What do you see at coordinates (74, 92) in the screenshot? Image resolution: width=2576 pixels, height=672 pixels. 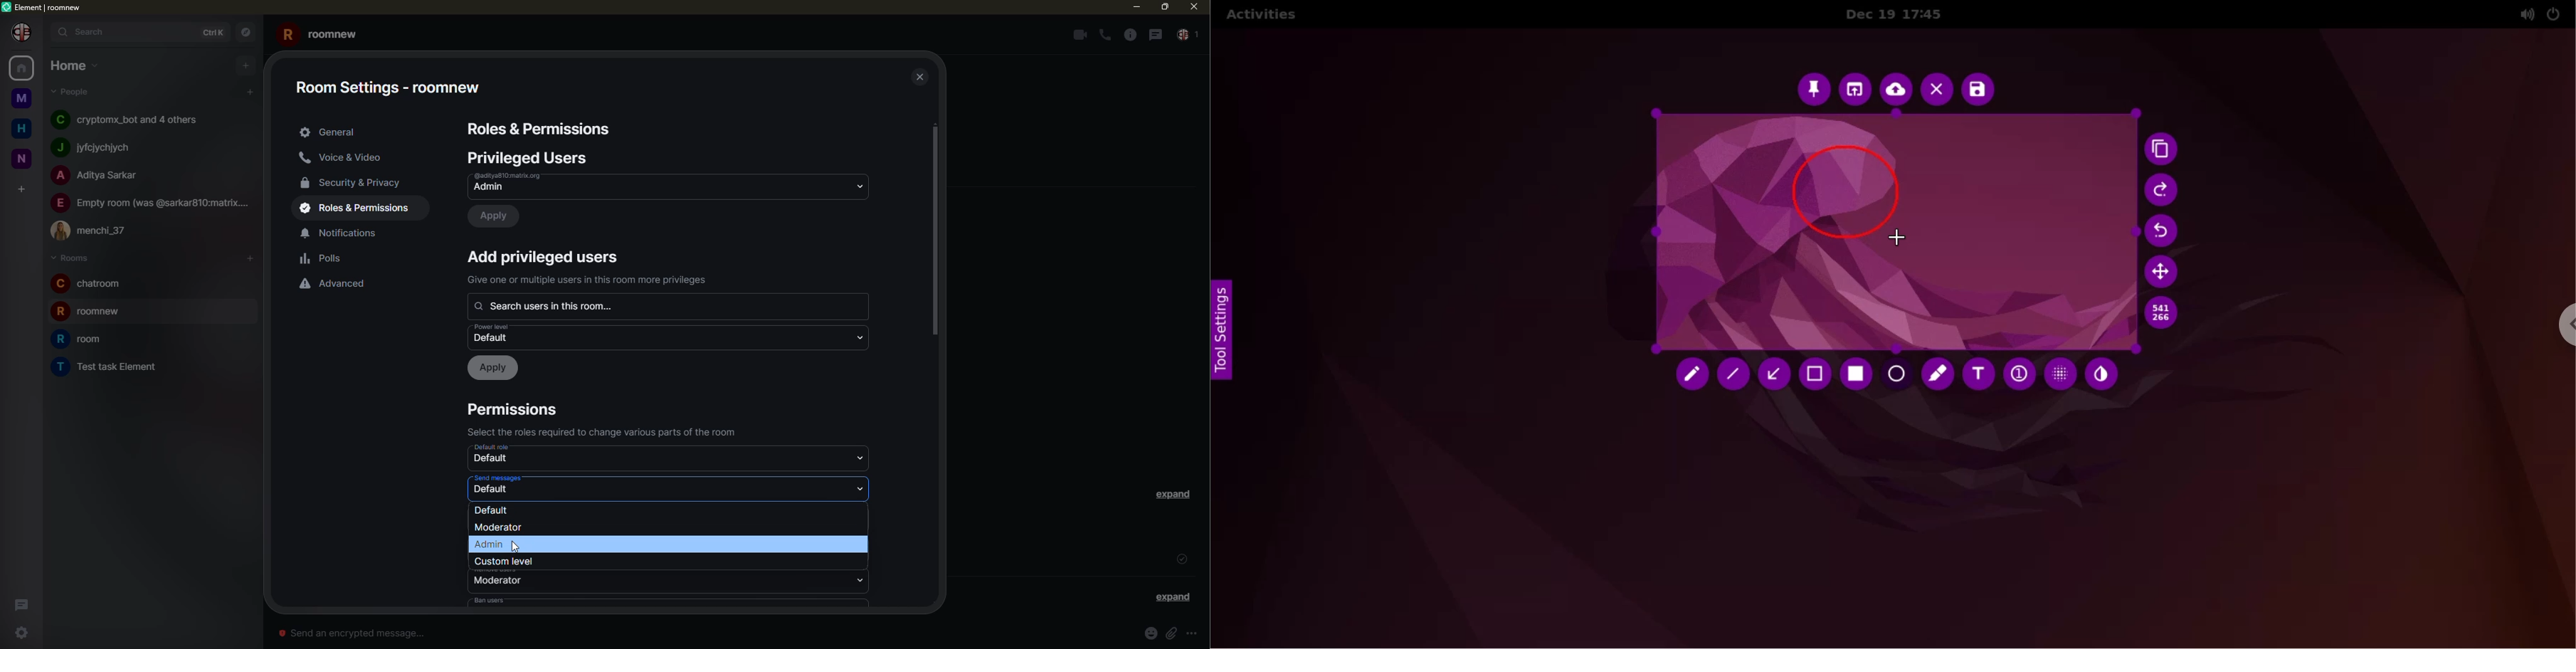 I see `people` at bounding box center [74, 92].